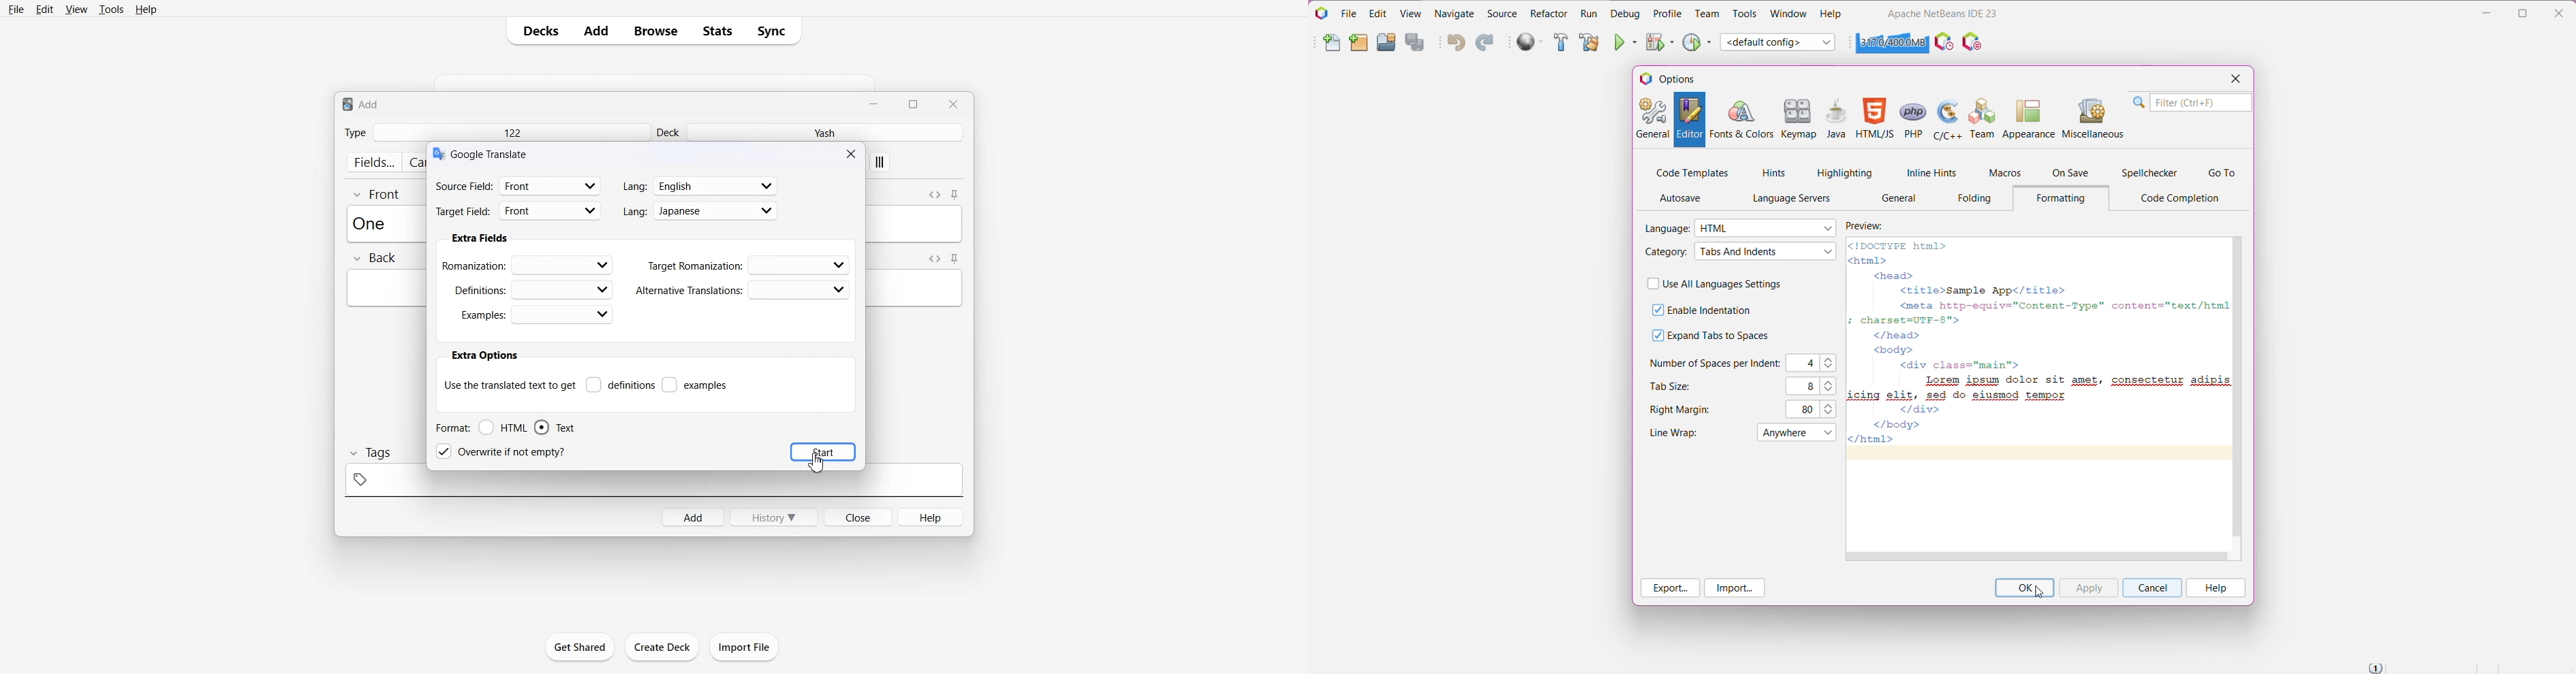  What do you see at coordinates (620, 385) in the screenshot?
I see `Definitions` at bounding box center [620, 385].